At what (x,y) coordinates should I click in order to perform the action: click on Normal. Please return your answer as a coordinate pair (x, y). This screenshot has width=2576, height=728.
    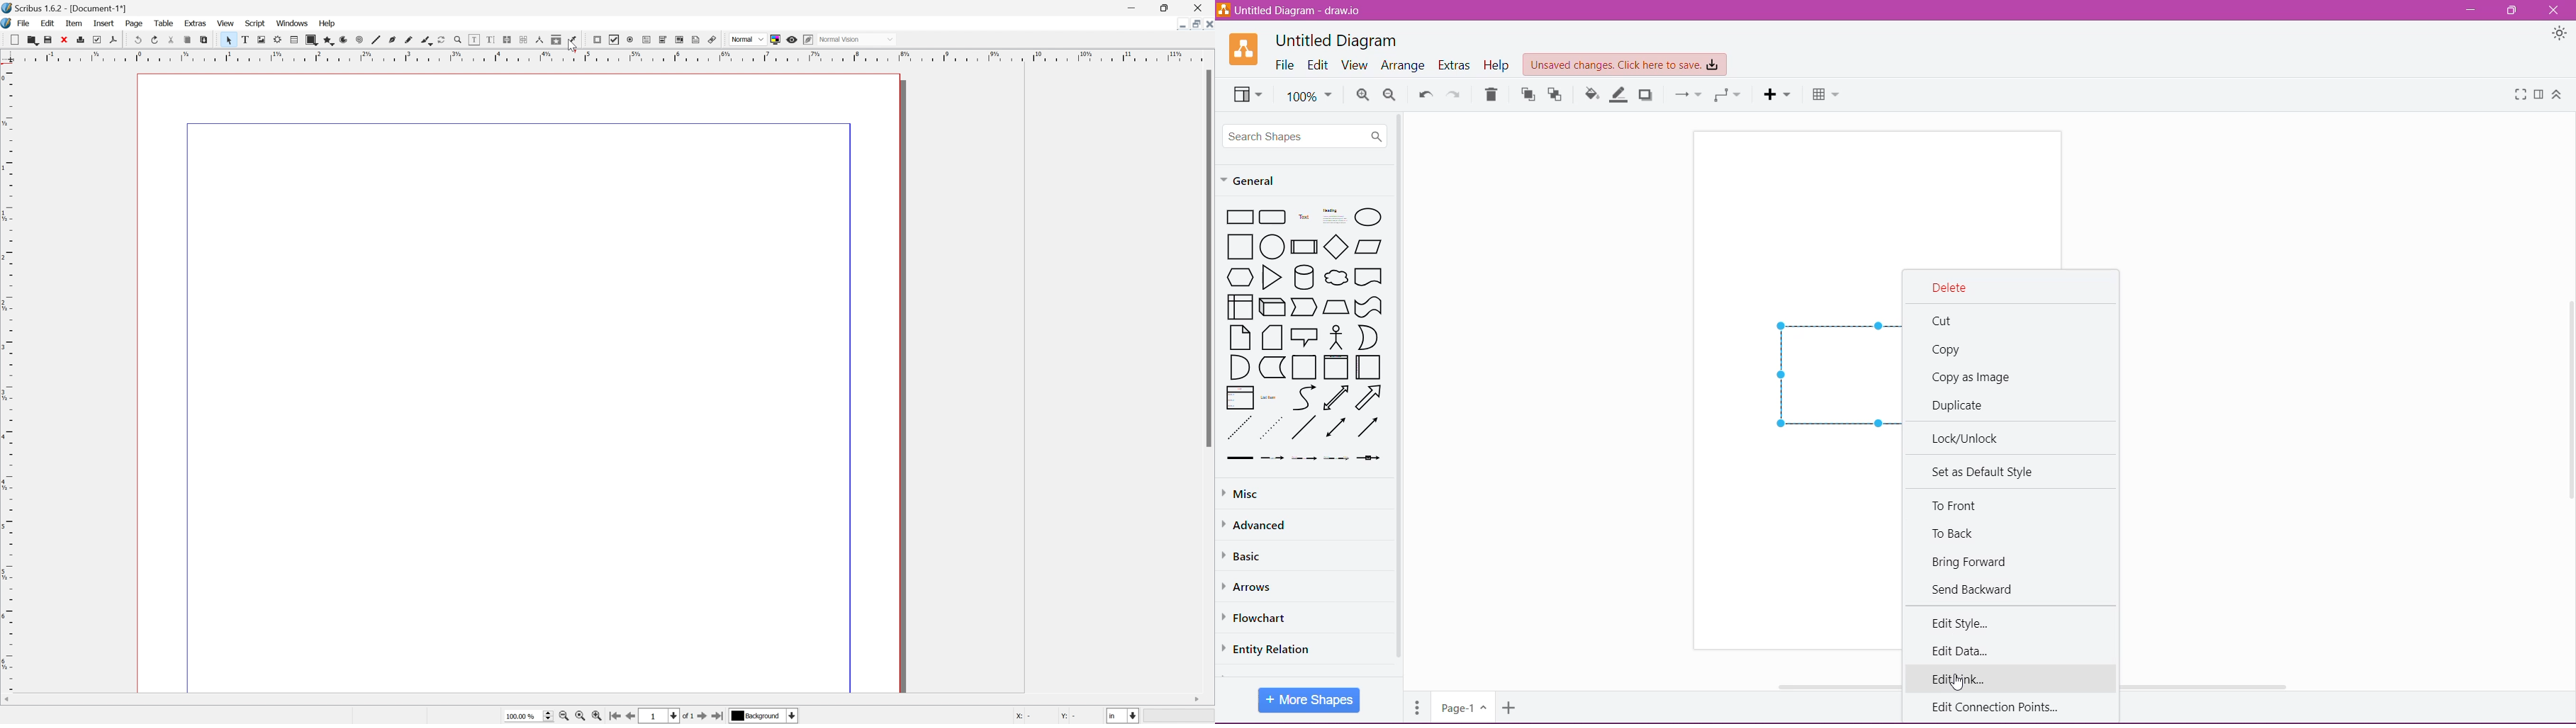
    Looking at the image, I should click on (747, 39).